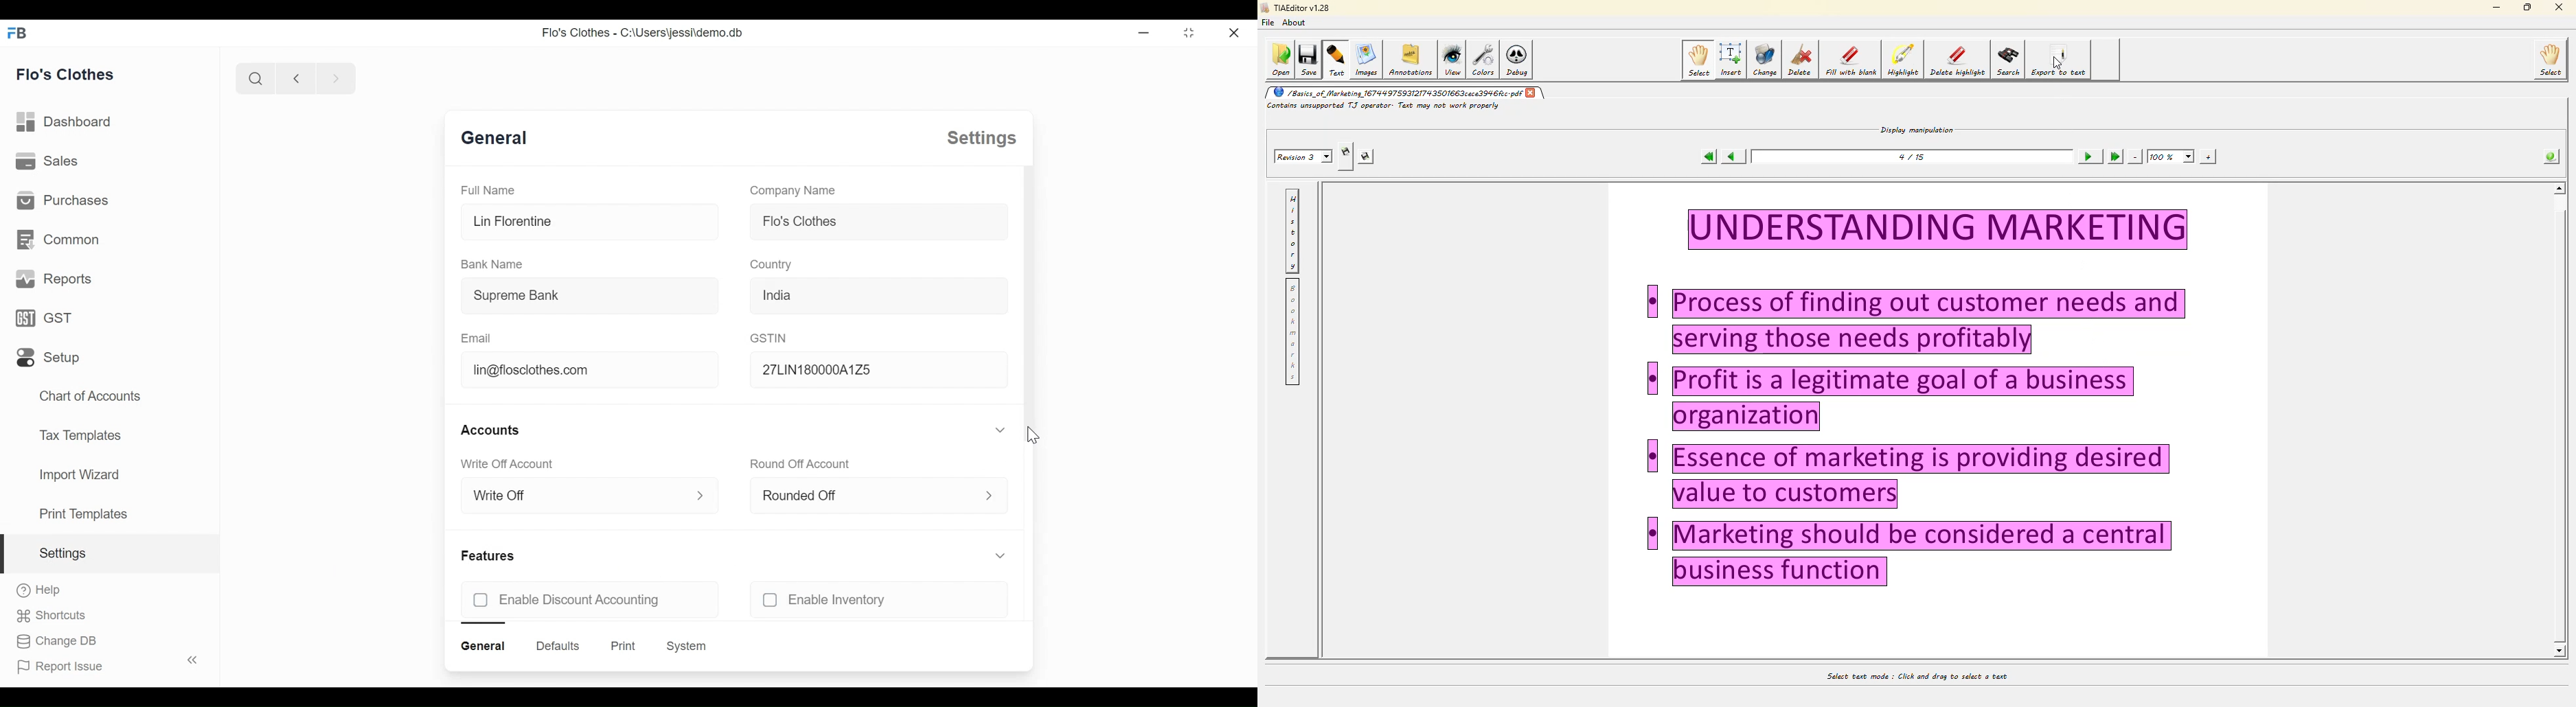 This screenshot has height=728, width=2576. What do you see at coordinates (558, 645) in the screenshot?
I see `Defaults` at bounding box center [558, 645].